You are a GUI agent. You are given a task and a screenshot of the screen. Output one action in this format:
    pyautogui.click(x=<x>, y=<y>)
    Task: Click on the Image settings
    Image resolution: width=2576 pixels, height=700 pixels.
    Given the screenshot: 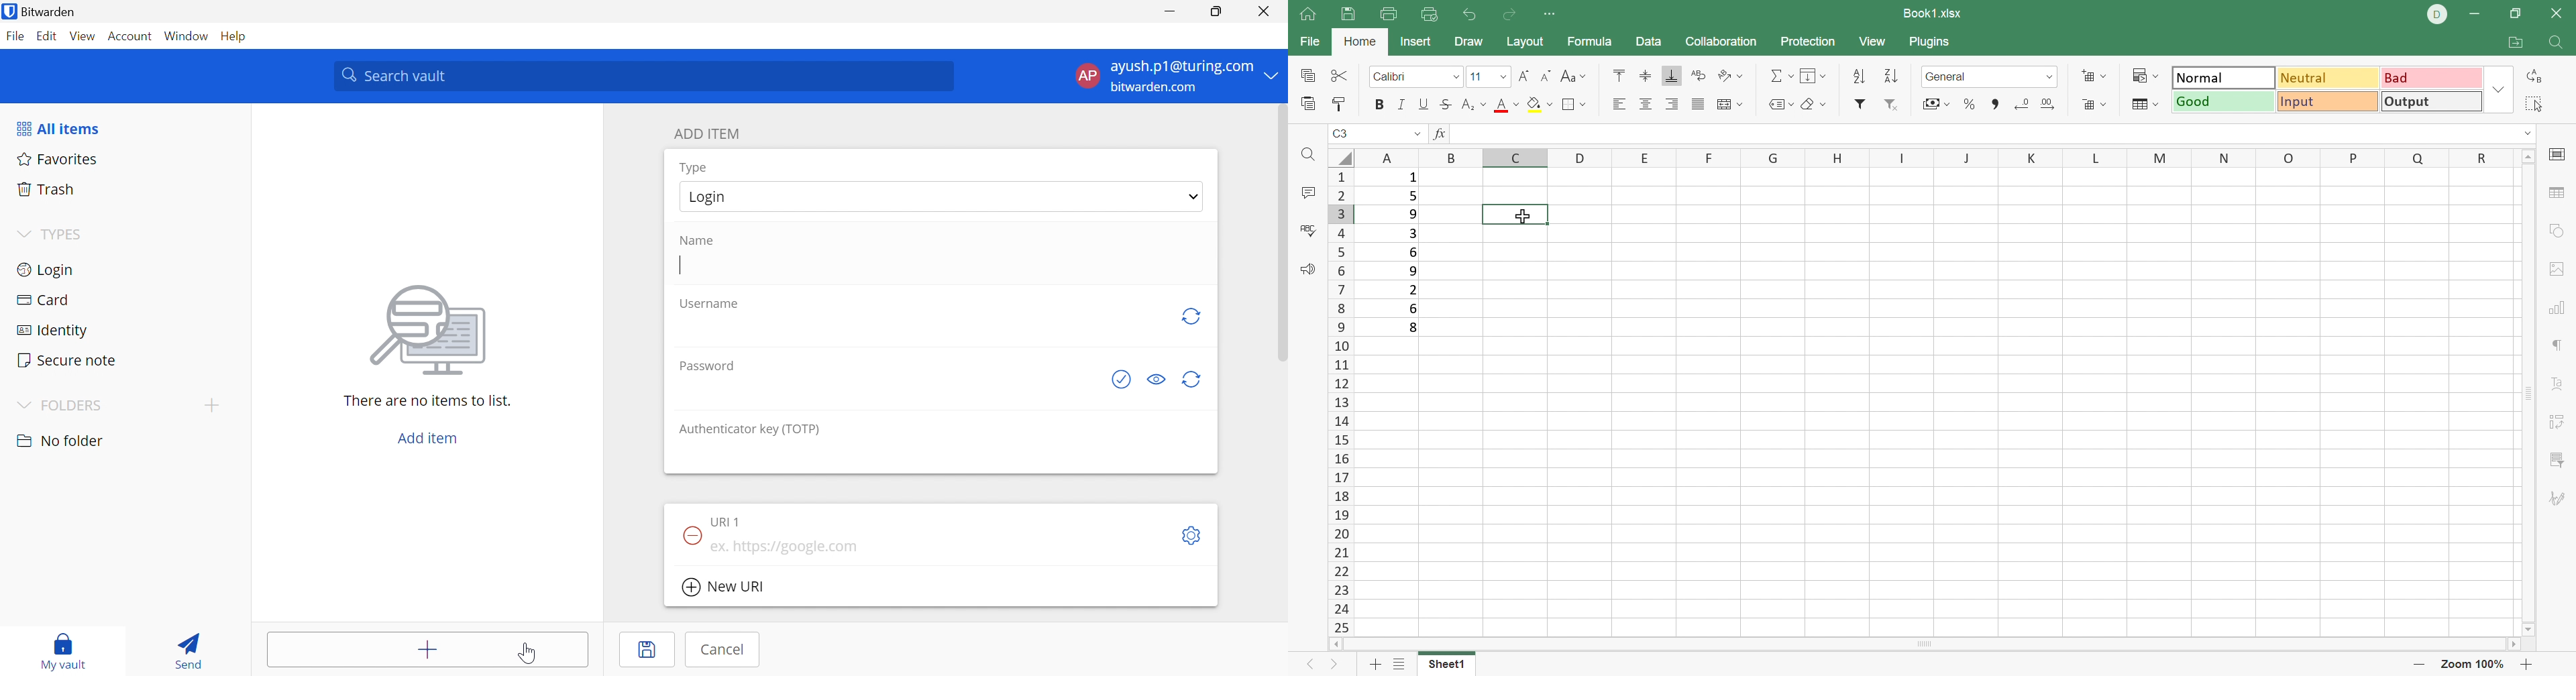 What is the action you would take?
    pyautogui.click(x=2558, y=270)
    